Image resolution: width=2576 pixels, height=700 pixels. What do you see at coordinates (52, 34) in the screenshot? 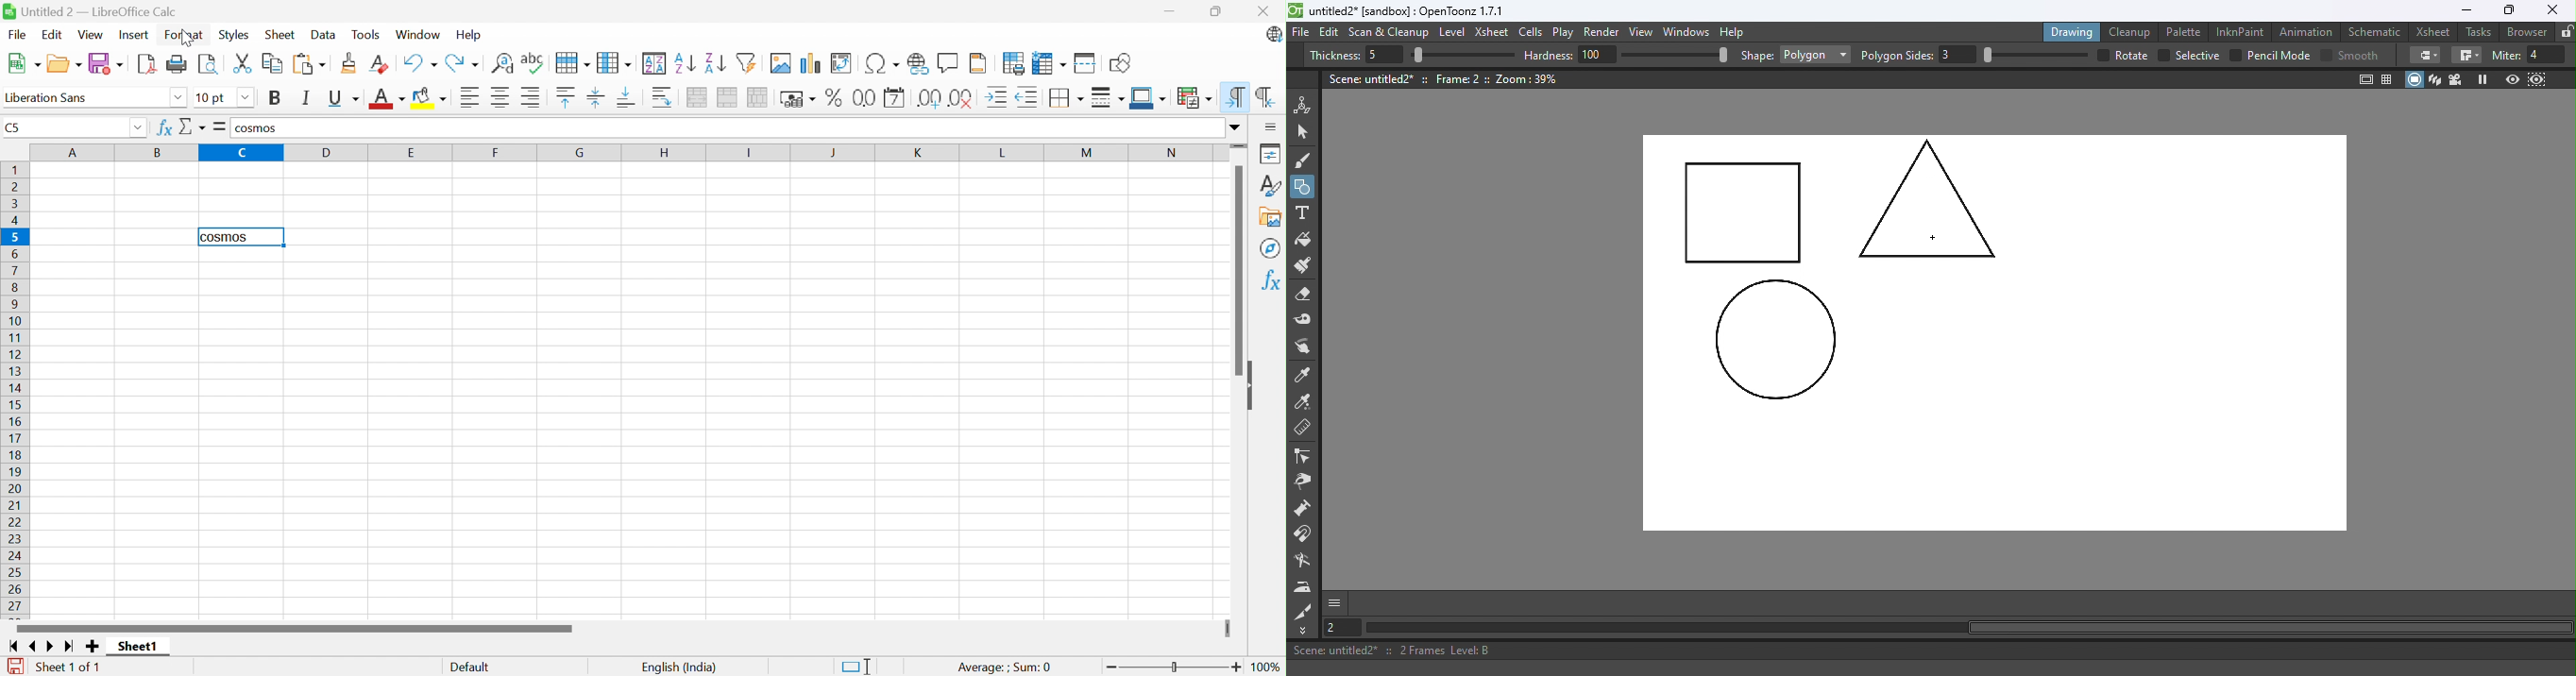
I see `Edit` at bounding box center [52, 34].